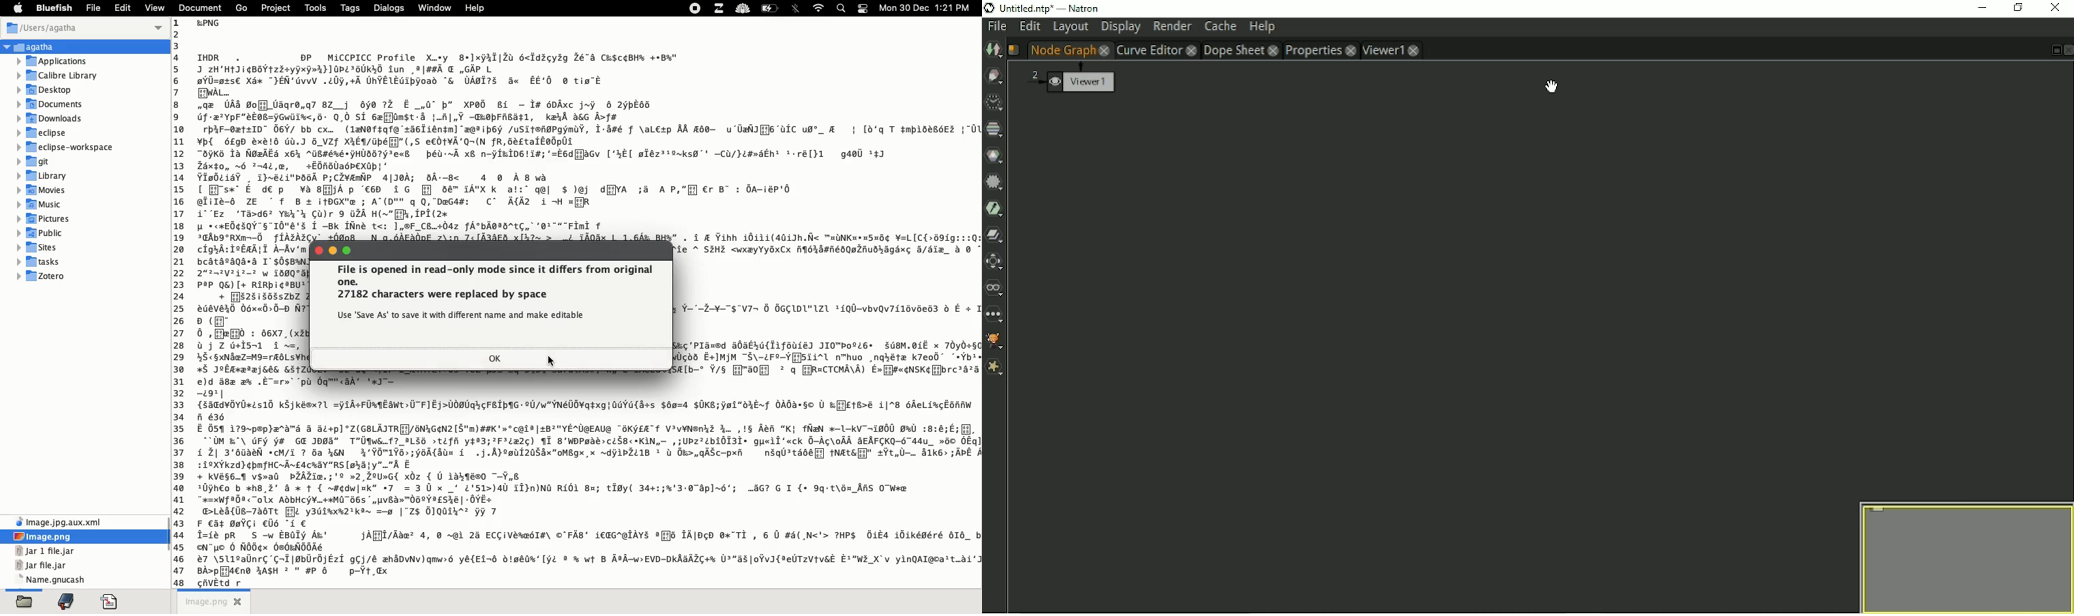 This screenshot has width=2100, height=616. I want to click on go, so click(242, 9).